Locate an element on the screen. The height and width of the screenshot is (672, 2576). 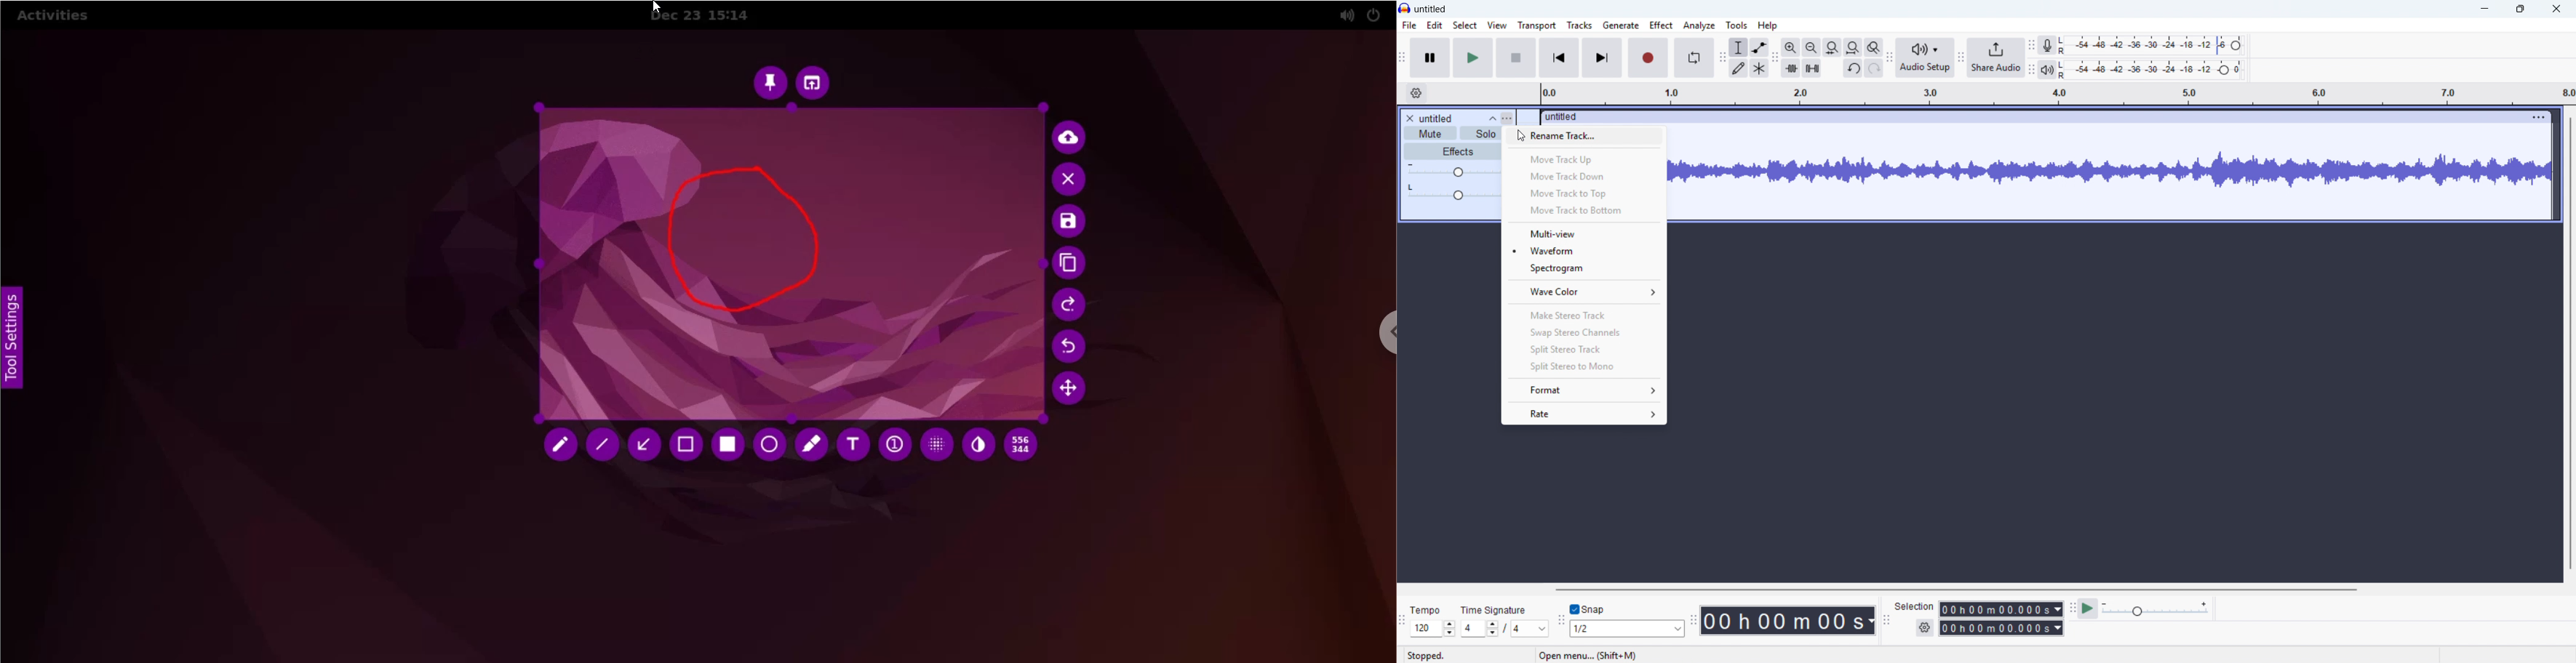
 is located at coordinates (1853, 48).